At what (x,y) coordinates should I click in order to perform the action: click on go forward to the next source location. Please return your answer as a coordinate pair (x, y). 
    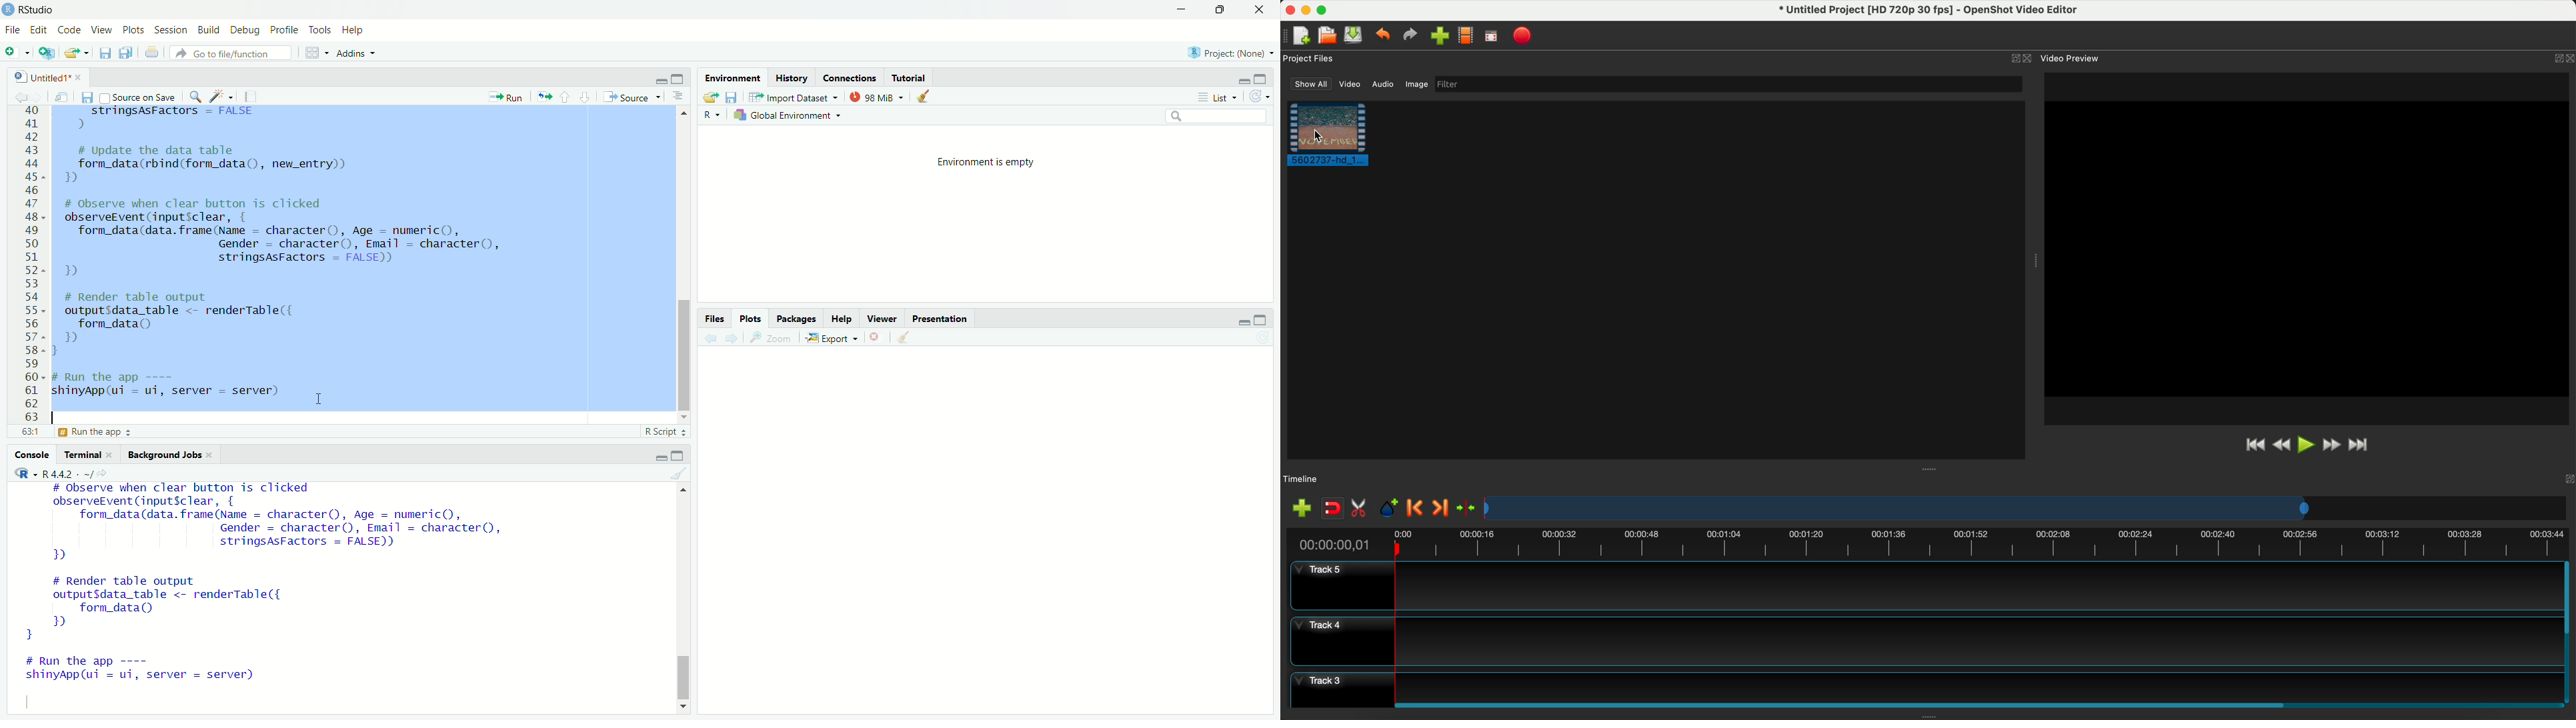
    Looking at the image, I should click on (39, 95).